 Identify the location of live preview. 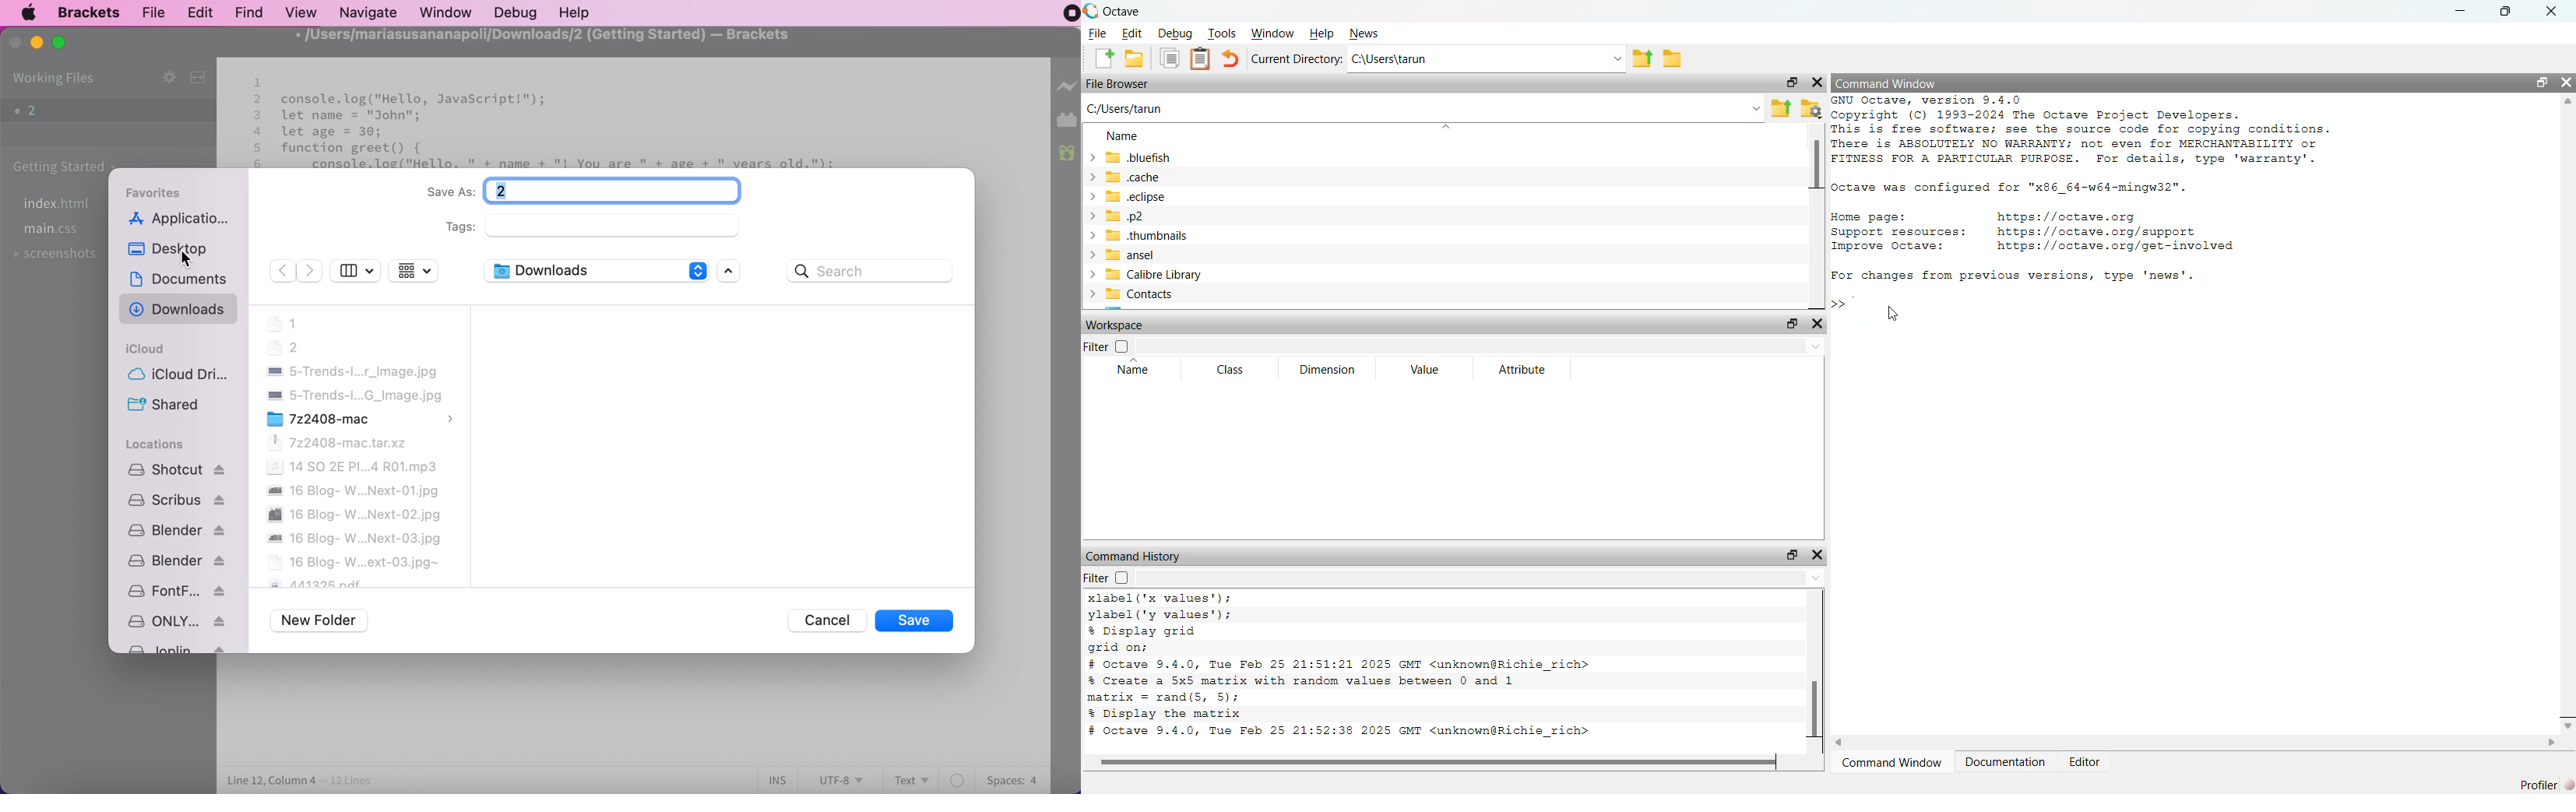
(1067, 92).